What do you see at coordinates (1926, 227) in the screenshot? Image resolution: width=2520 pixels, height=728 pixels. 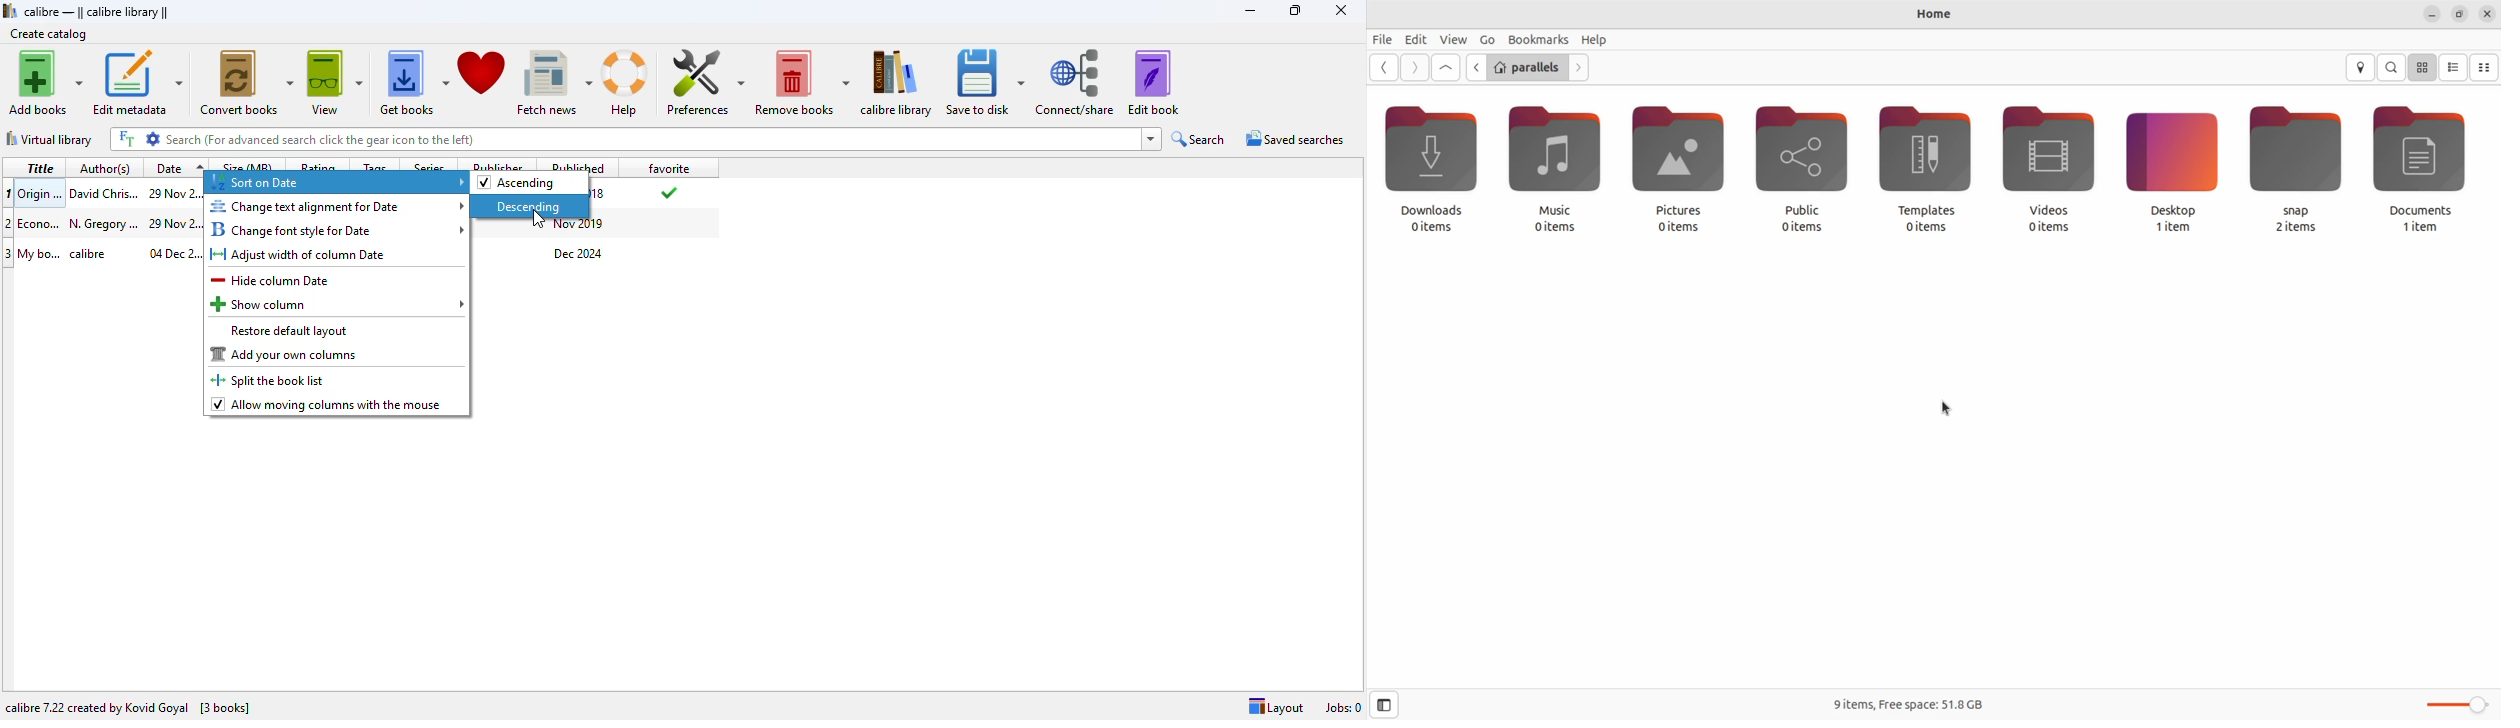 I see `0 items` at bounding box center [1926, 227].